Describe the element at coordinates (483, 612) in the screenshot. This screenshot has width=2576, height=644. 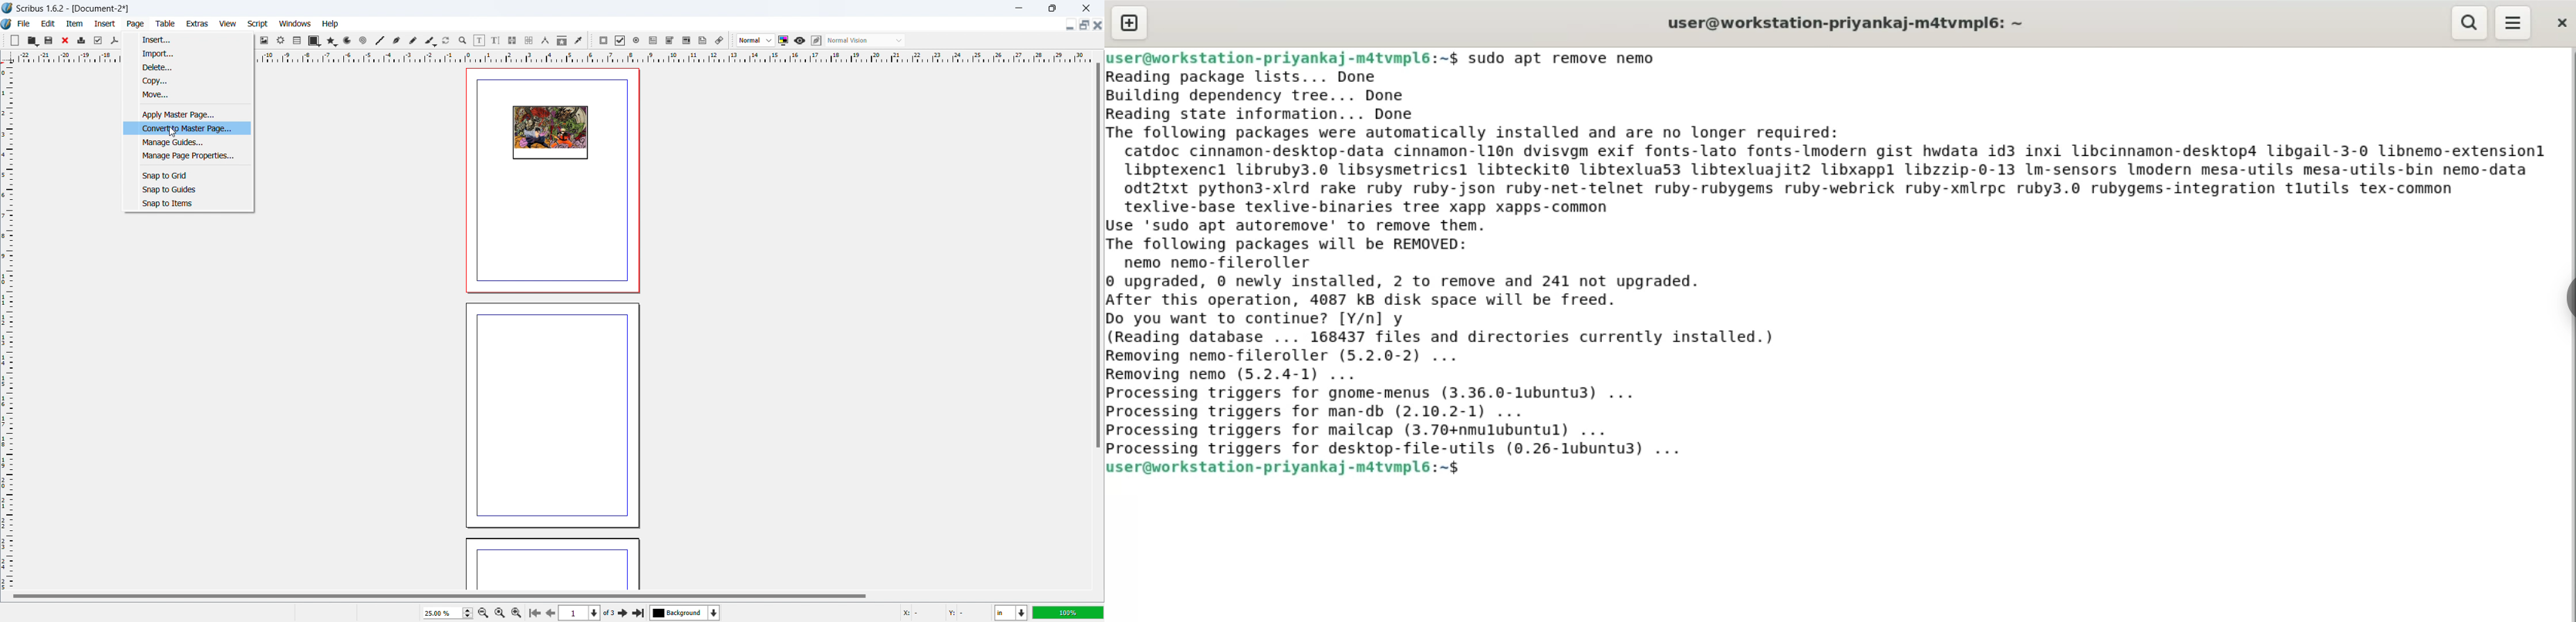
I see `zoom out by the stepping value in tool preference` at that location.